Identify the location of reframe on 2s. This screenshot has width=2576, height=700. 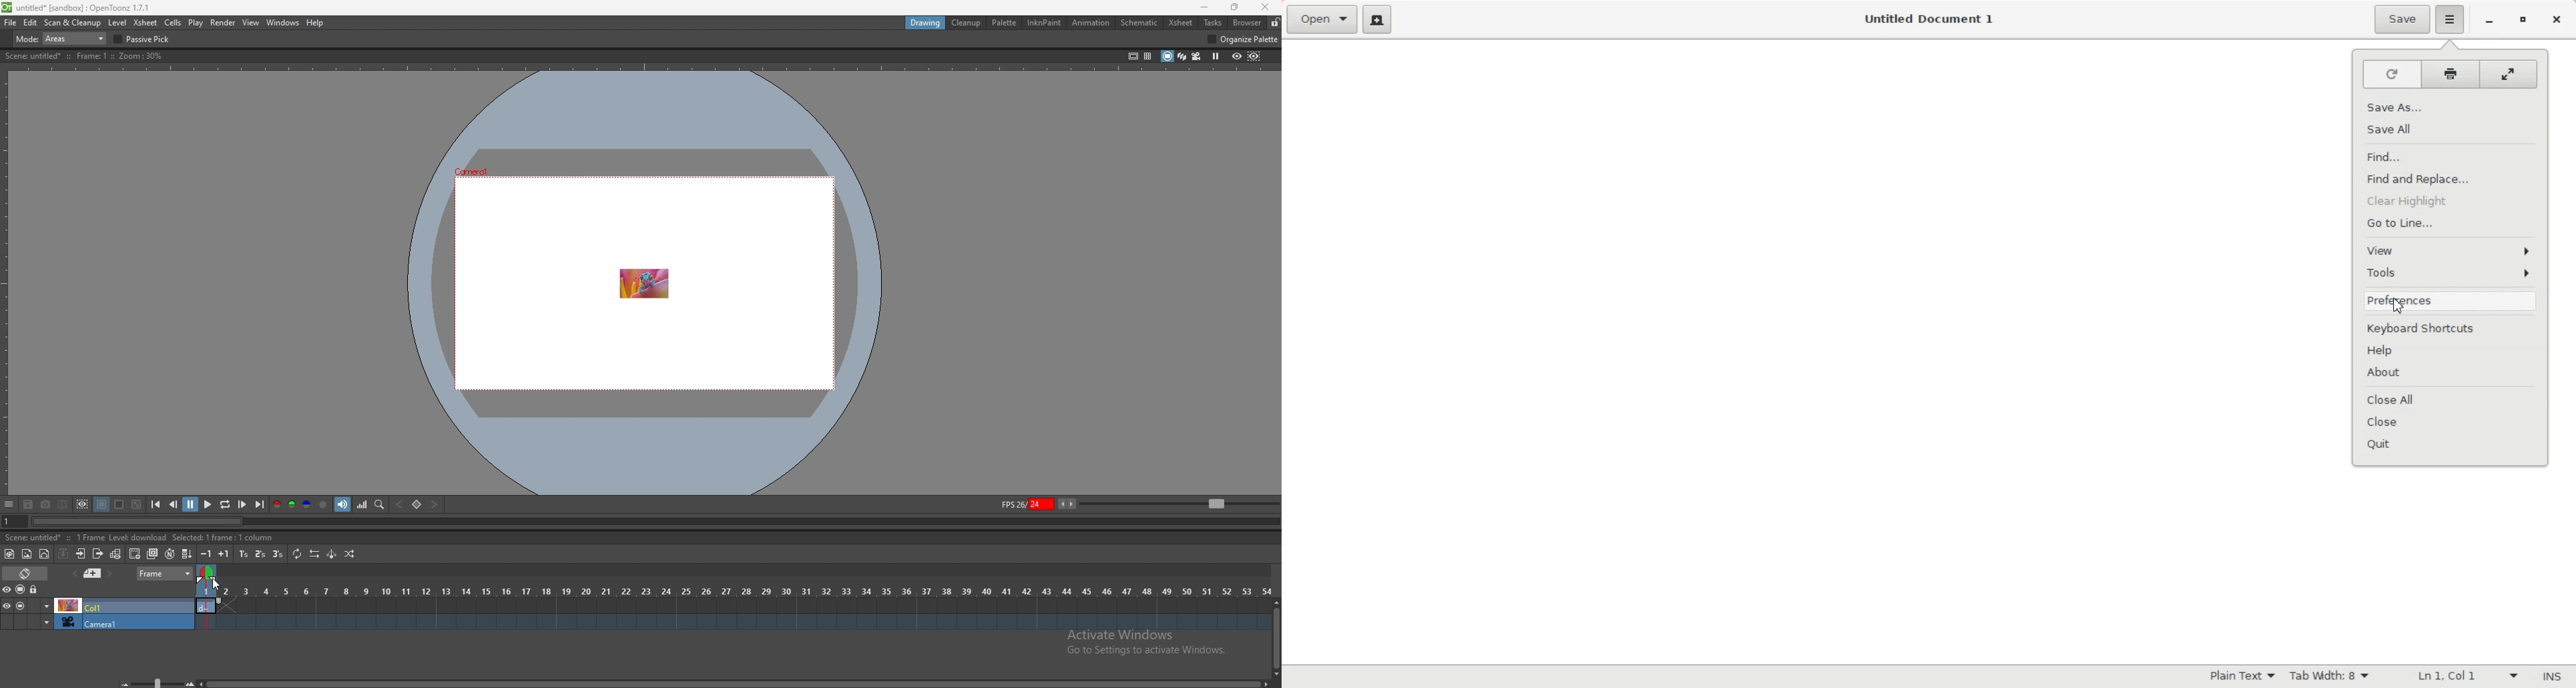
(261, 554).